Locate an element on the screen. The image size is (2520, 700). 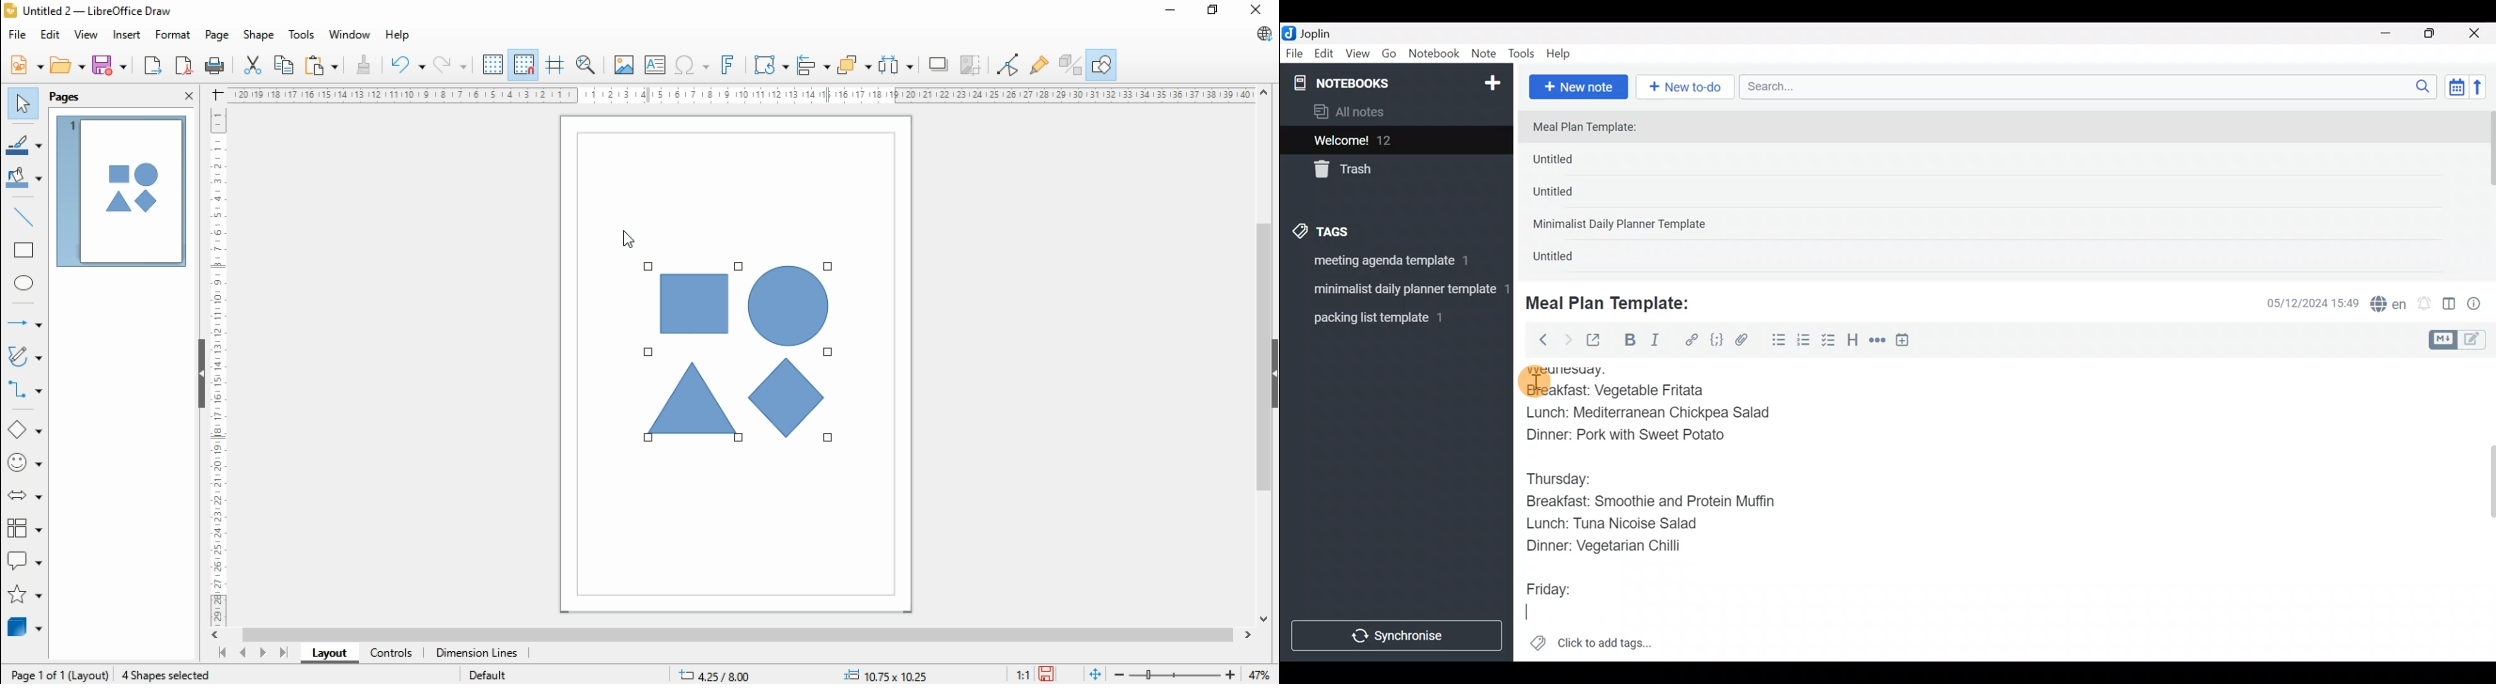
insert line is located at coordinates (27, 217).